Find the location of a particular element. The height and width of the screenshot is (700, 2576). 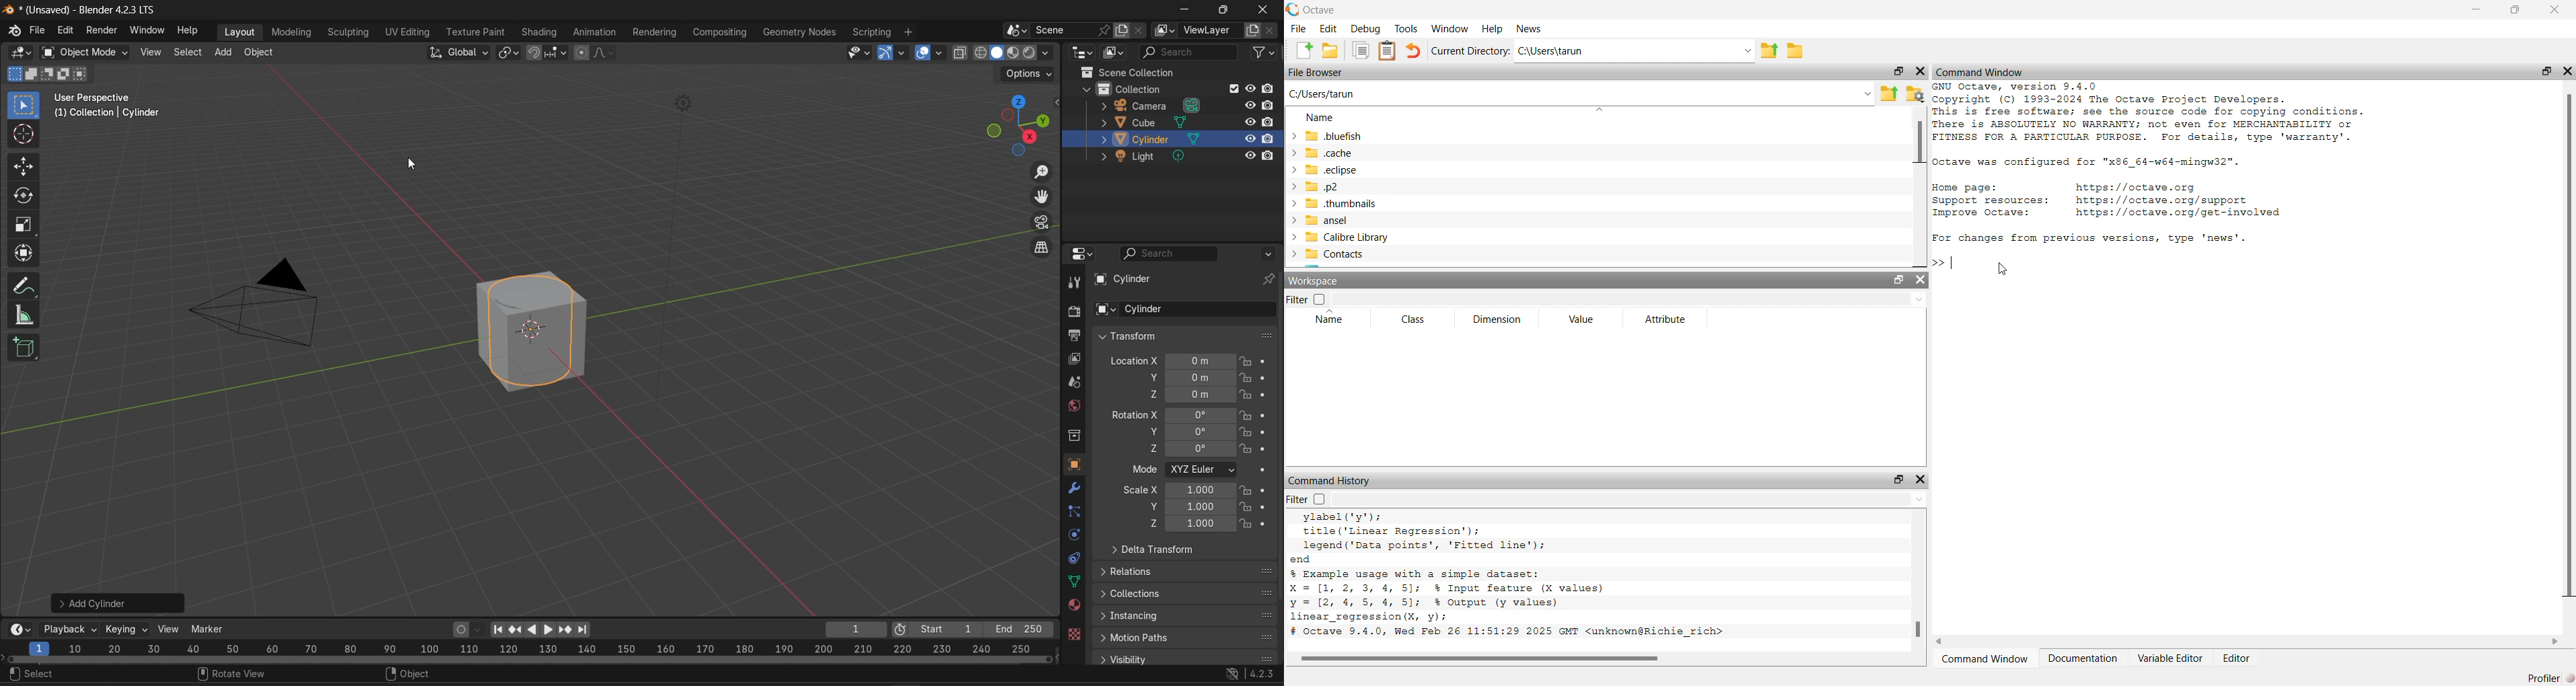

keying is located at coordinates (128, 631).